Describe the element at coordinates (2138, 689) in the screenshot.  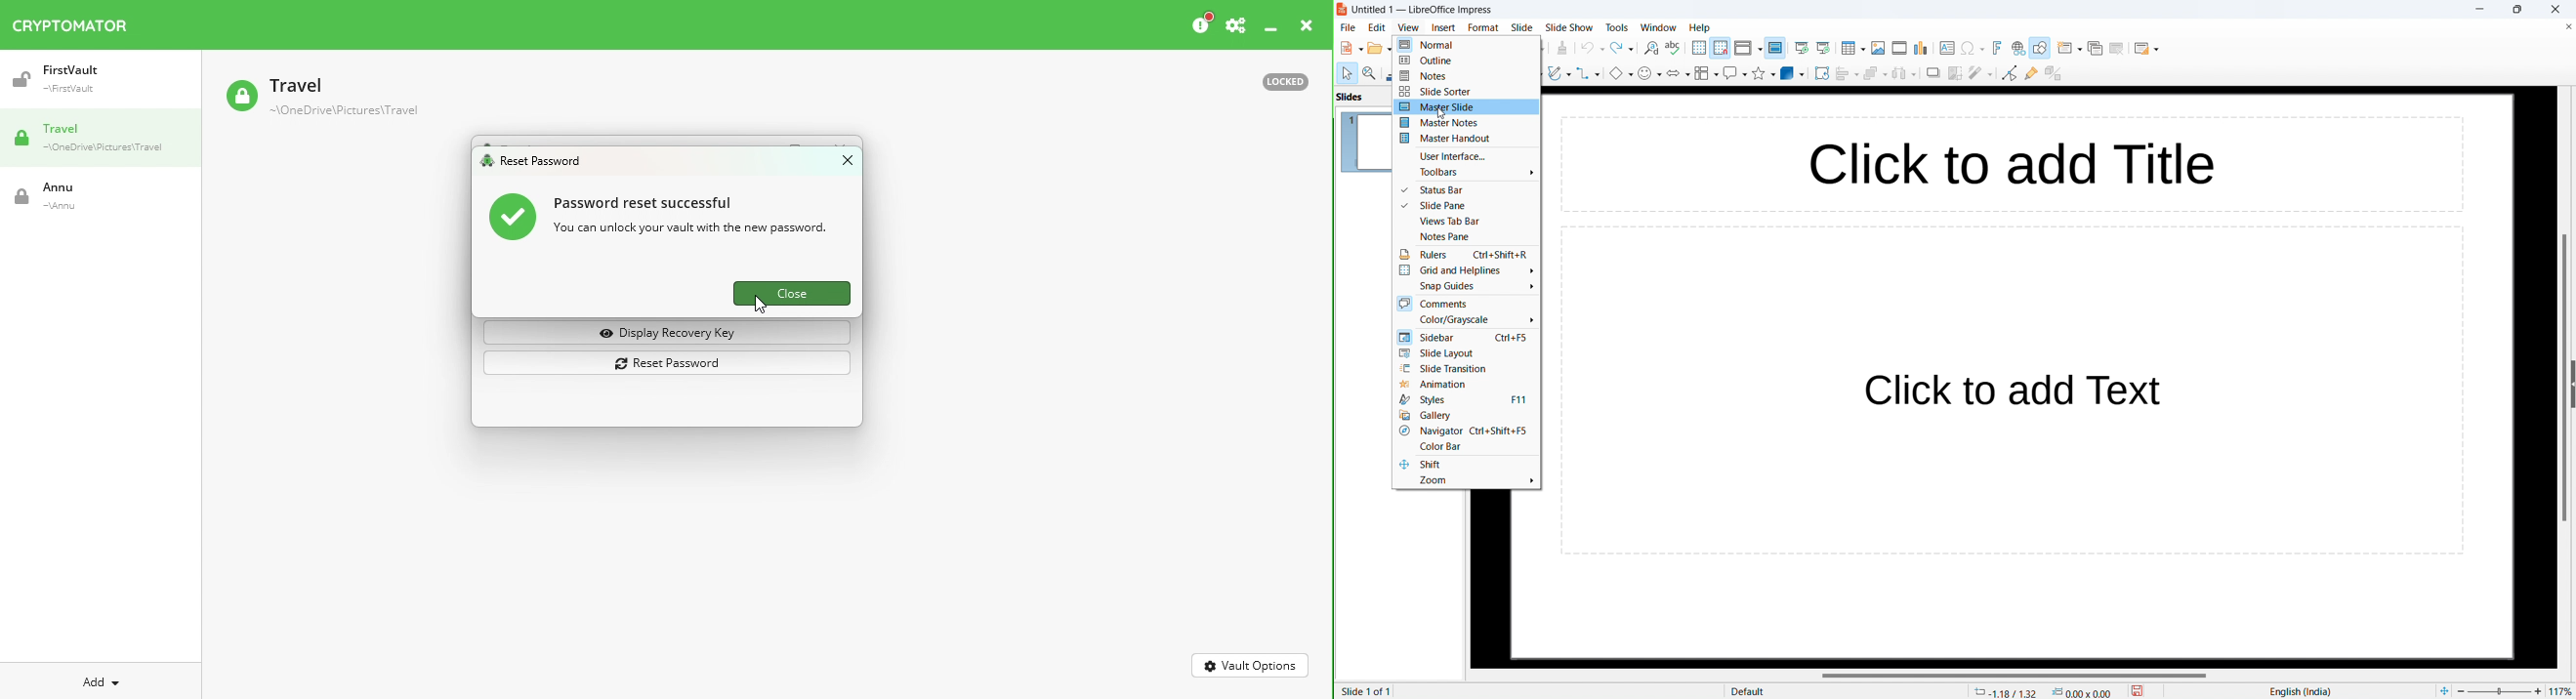
I see `save` at that location.